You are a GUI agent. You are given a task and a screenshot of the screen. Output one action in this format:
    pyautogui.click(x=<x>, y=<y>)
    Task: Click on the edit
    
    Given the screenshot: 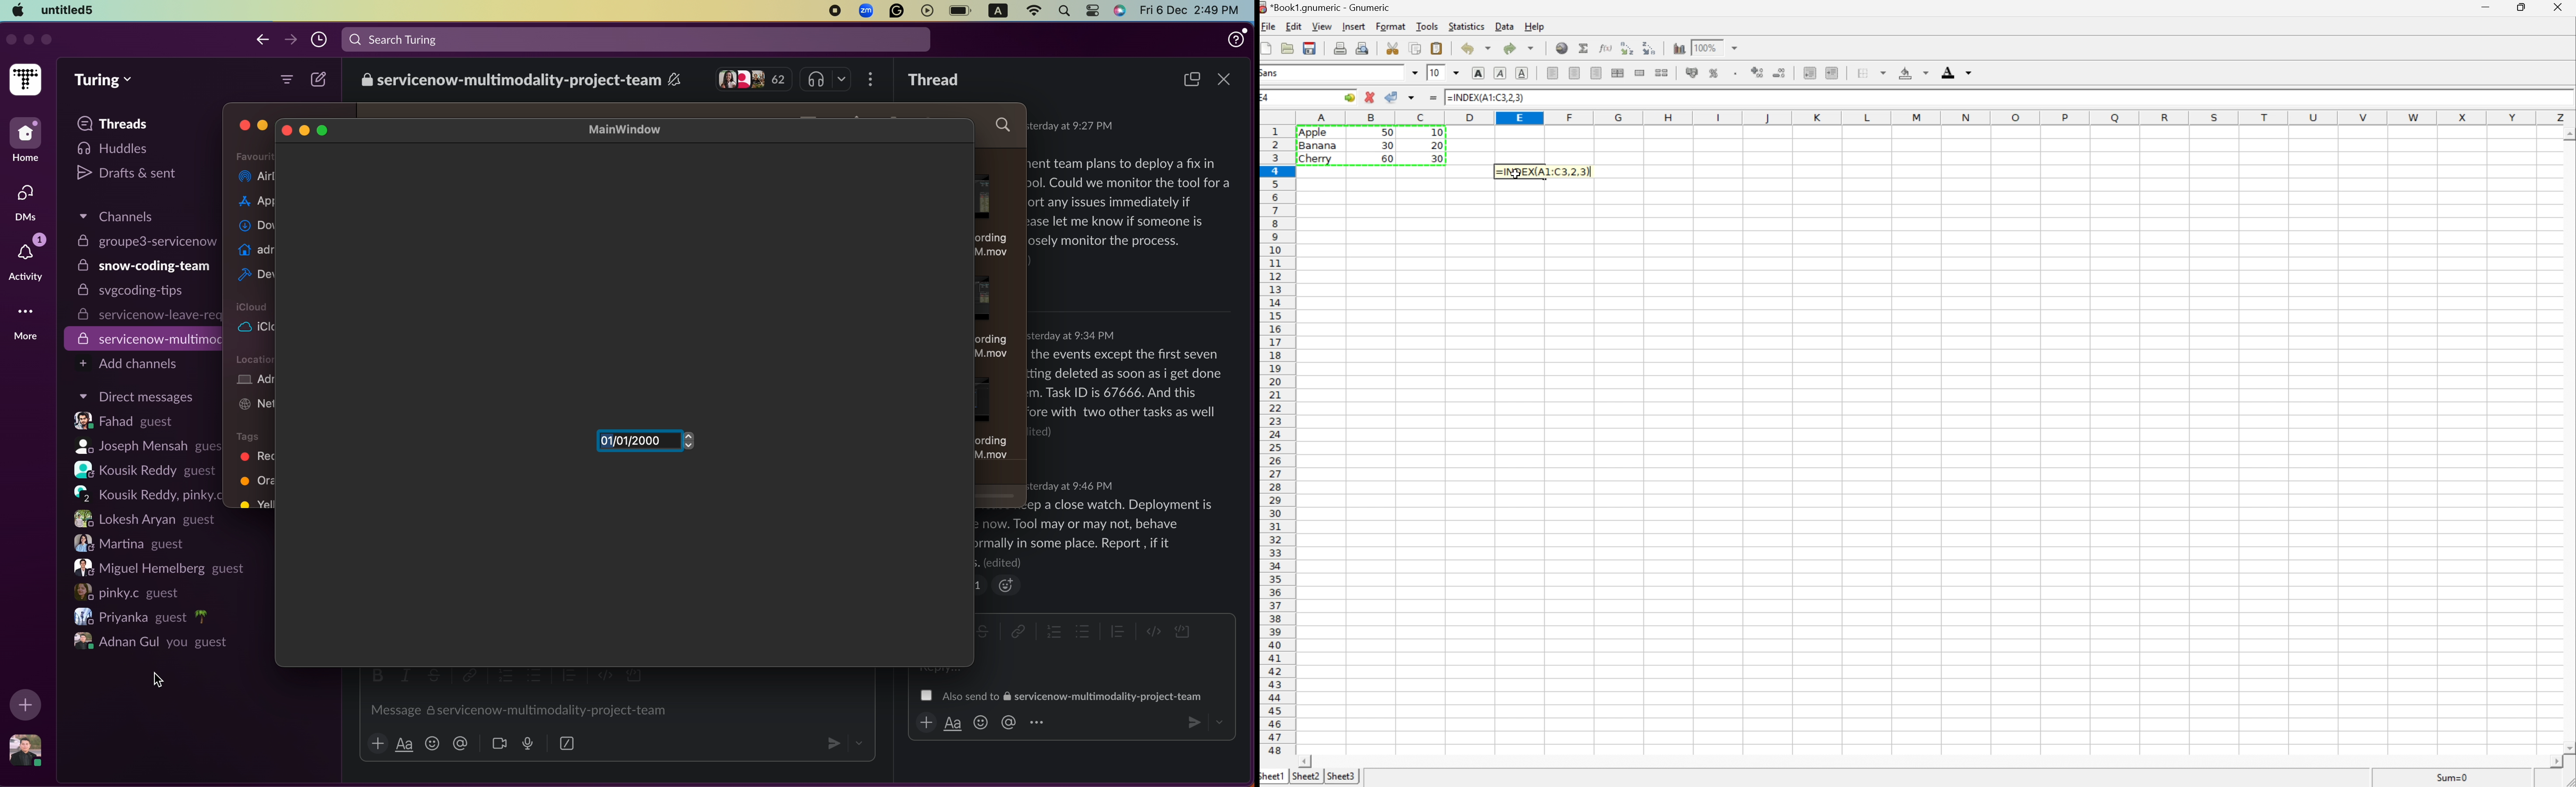 What is the action you would take?
    pyautogui.click(x=1293, y=26)
    